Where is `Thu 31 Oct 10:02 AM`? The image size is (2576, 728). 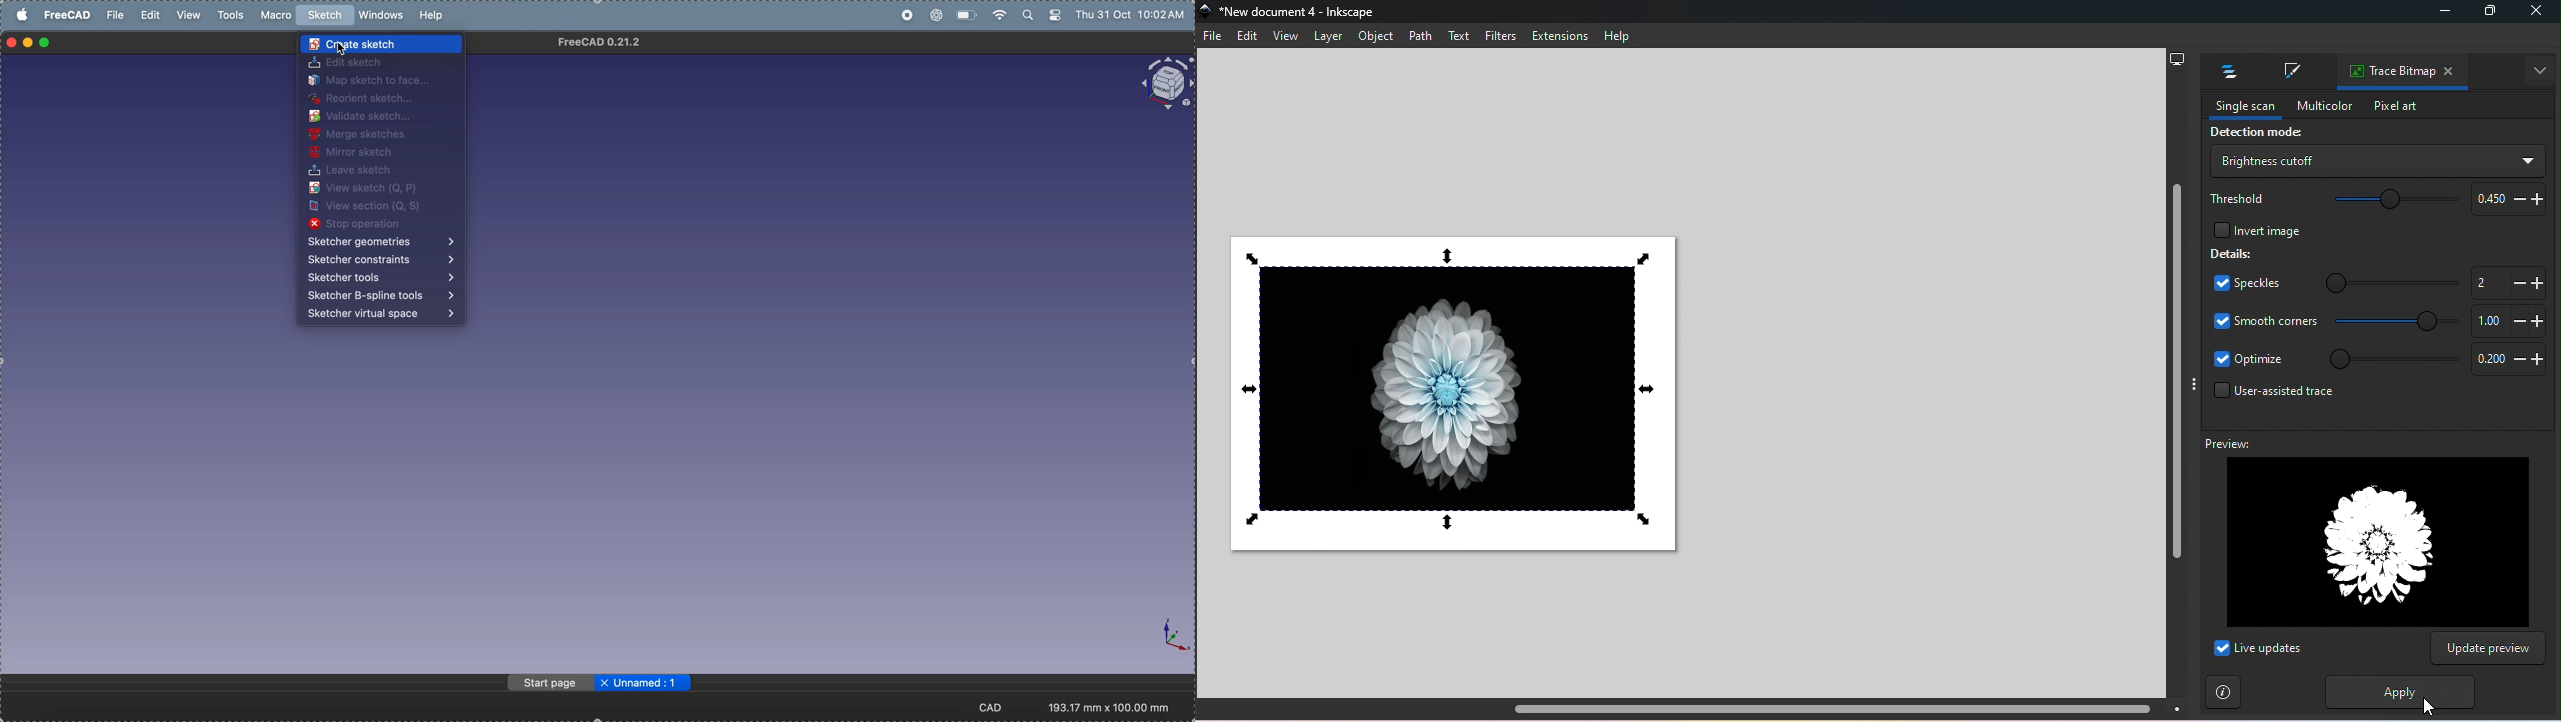
Thu 31 Oct 10:02 AM is located at coordinates (1133, 17).